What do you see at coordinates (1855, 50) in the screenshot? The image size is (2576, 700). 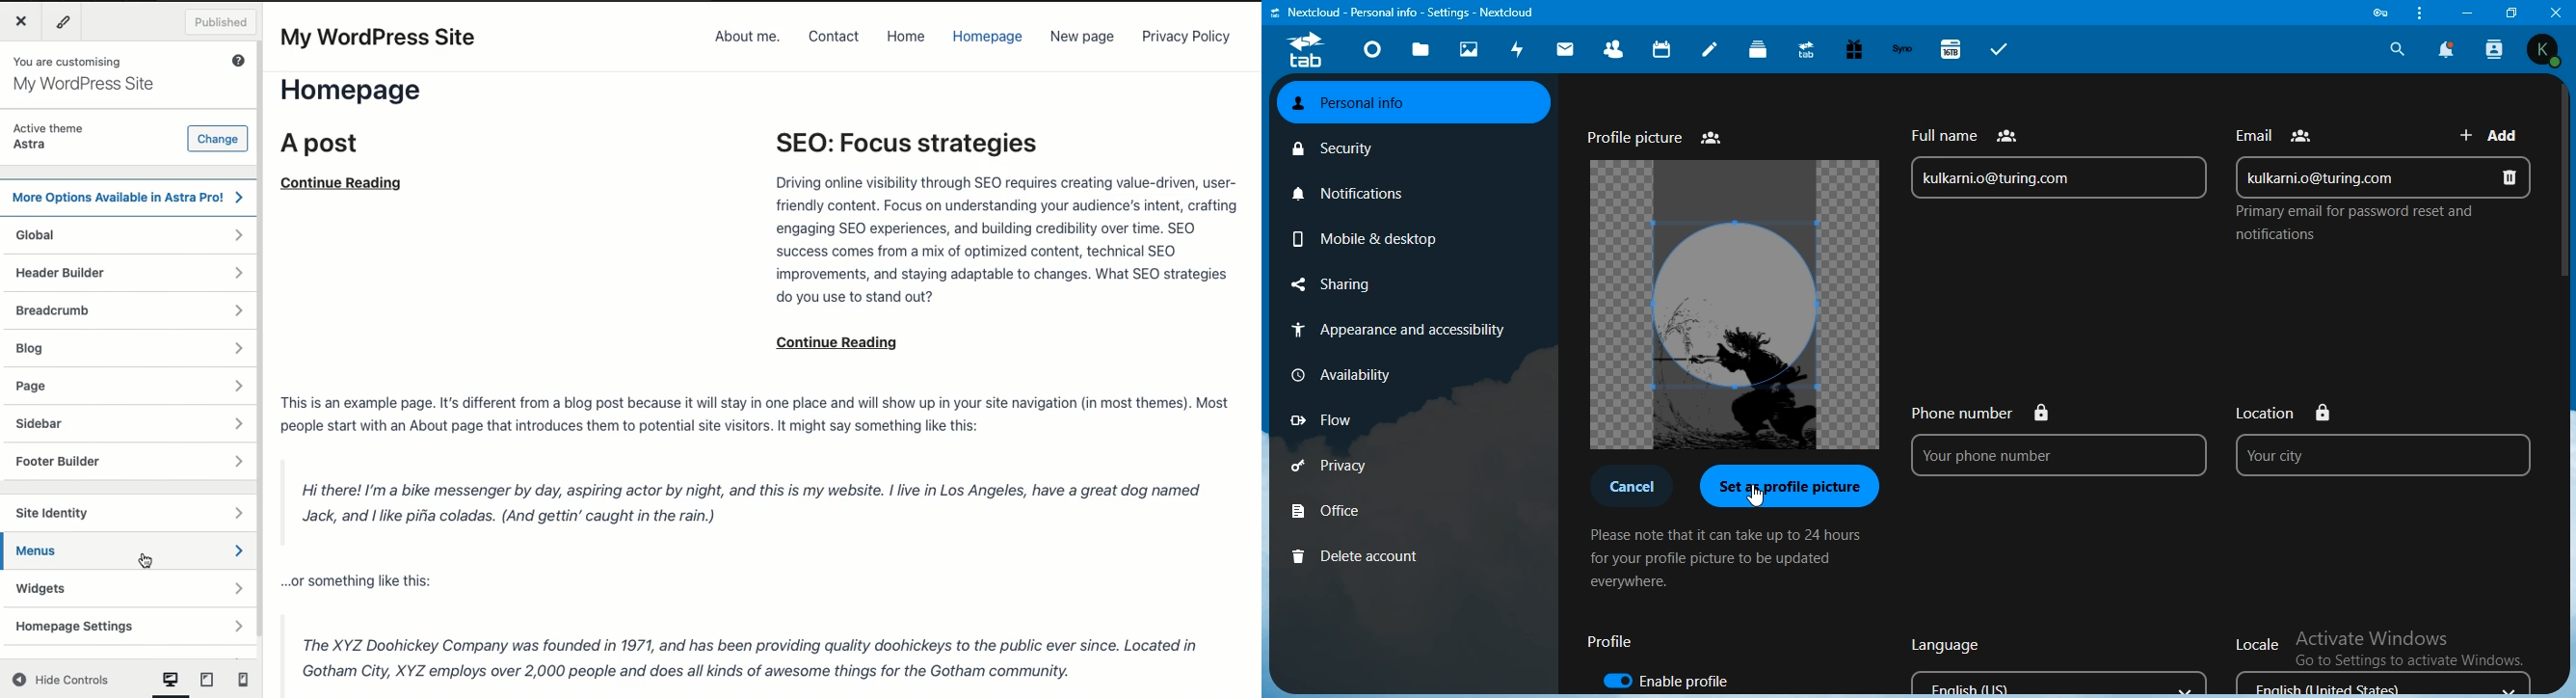 I see `free trial` at bounding box center [1855, 50].